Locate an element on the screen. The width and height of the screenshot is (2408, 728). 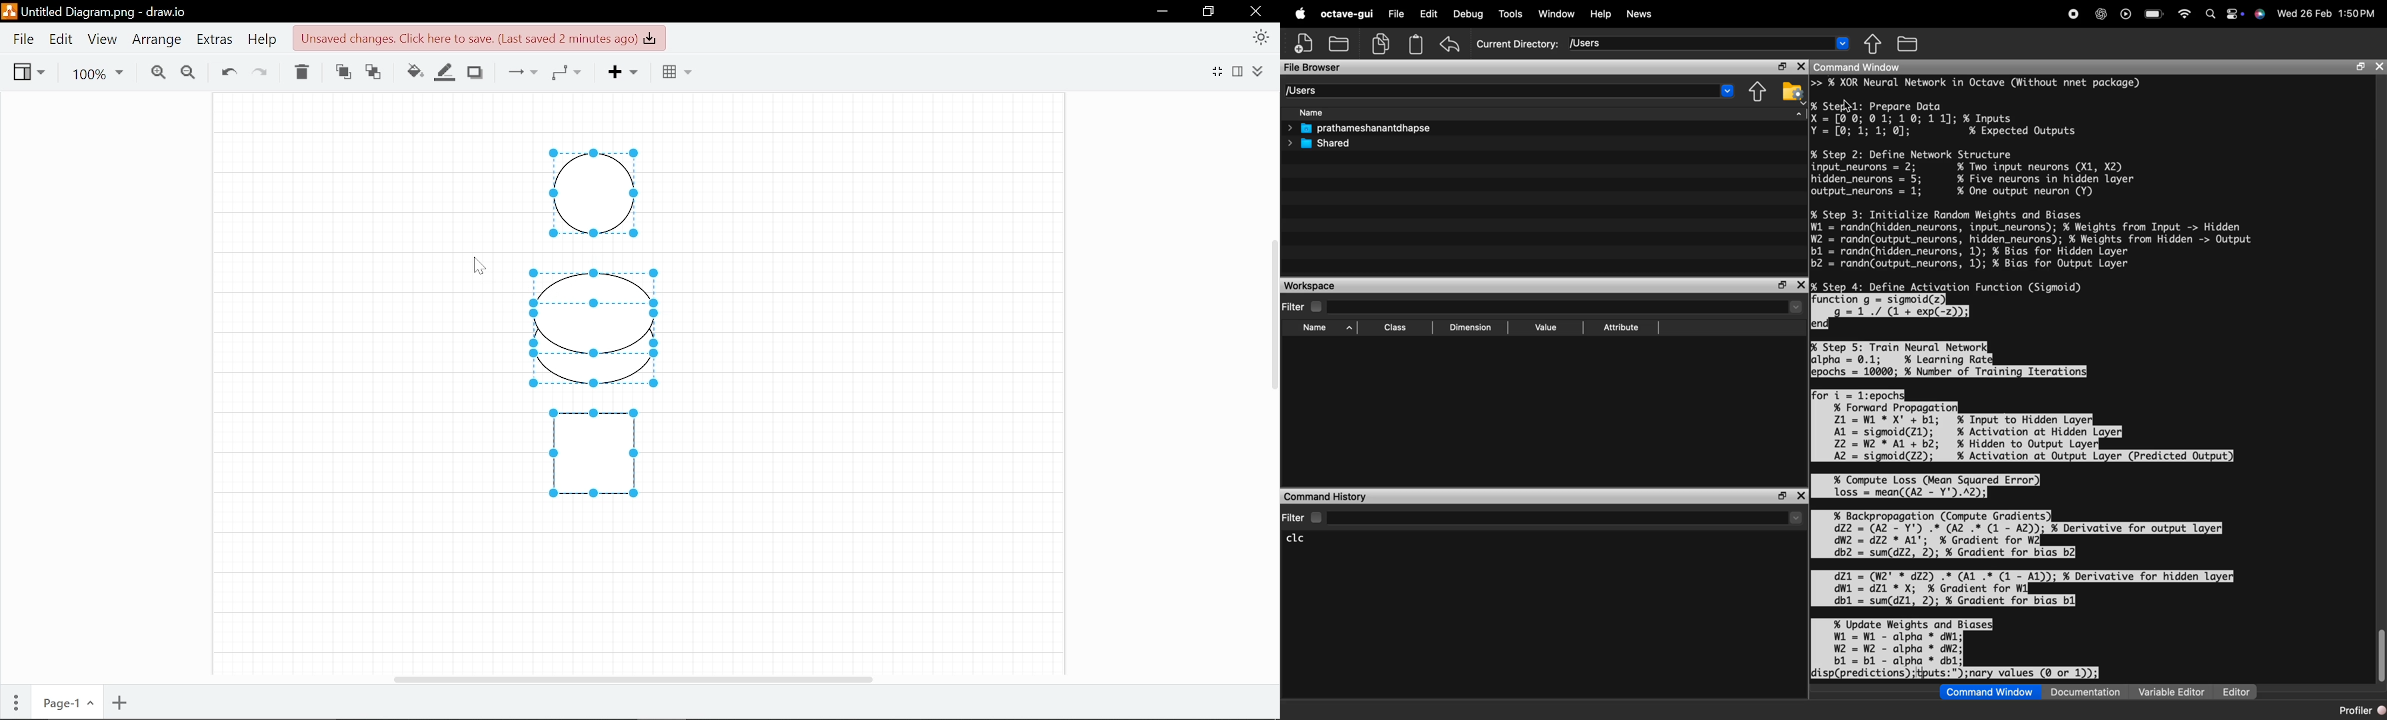
Help is located at coordinates (1600, 14).